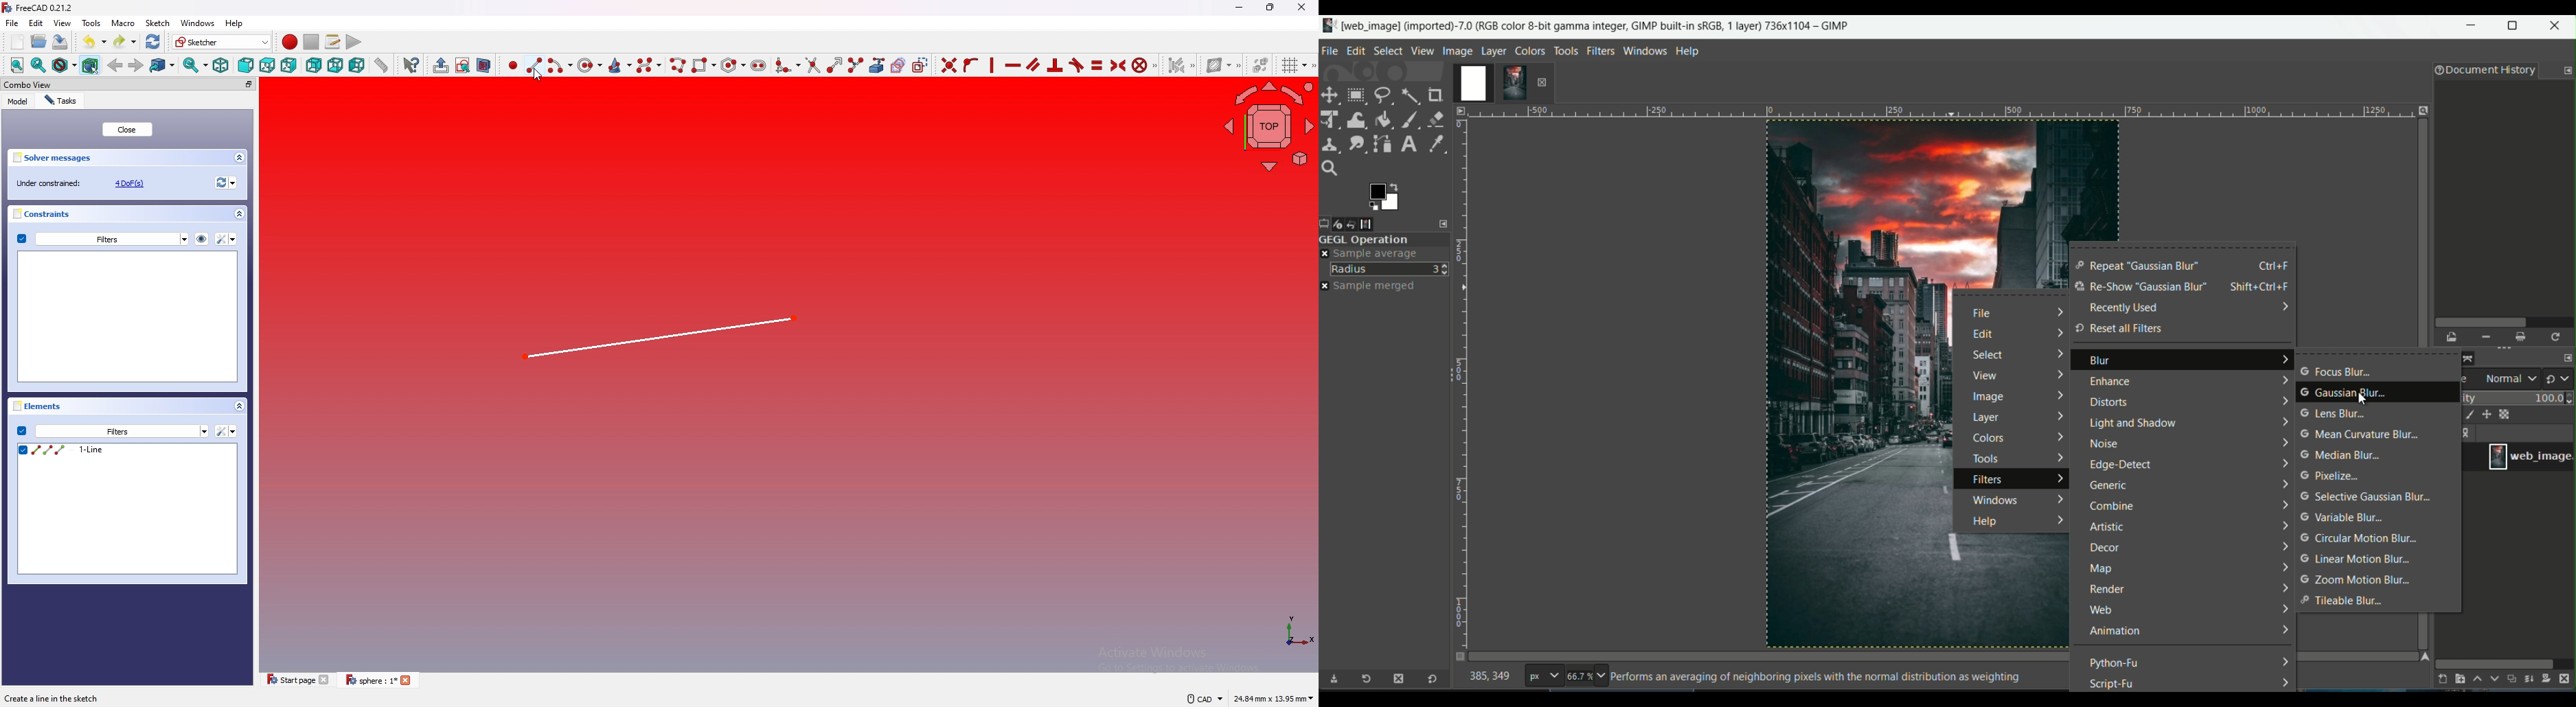 Image resolution: width=2576 pixels, height=728 pixels. Describe the element at coordinates (235, 23) in the screenshot. I see `Help` at that location.